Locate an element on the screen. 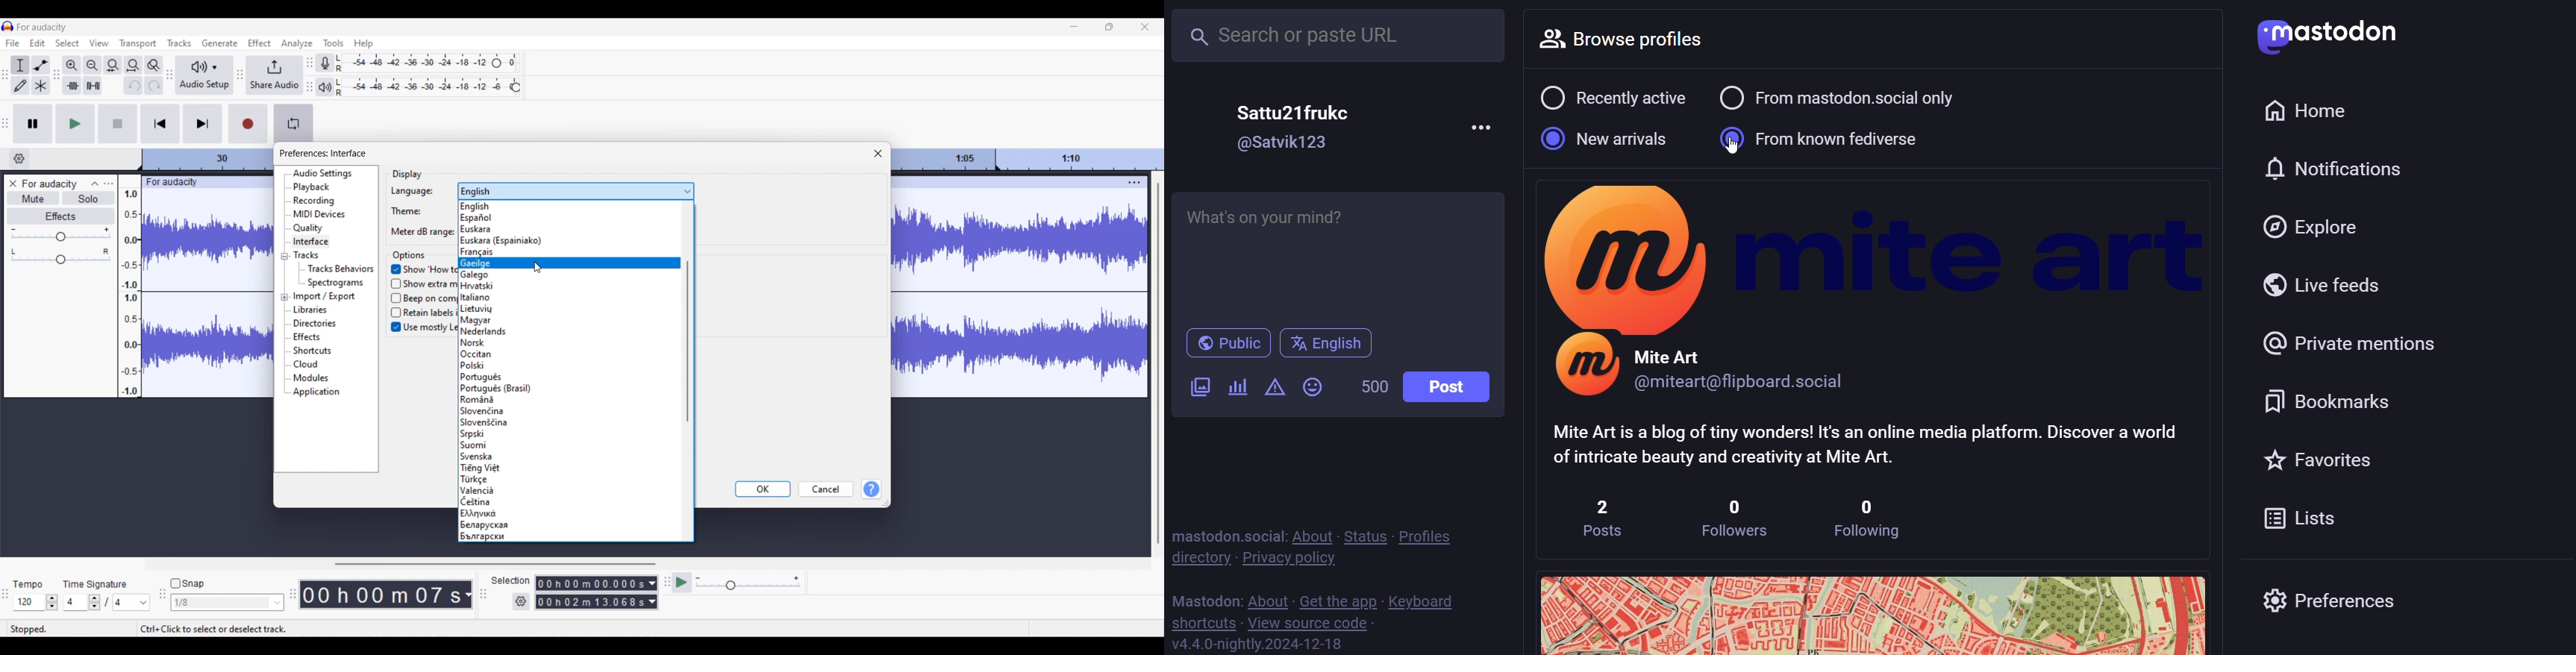 This screenshot has height=672, width=2576. Redo is located at coordinates (155, 85).